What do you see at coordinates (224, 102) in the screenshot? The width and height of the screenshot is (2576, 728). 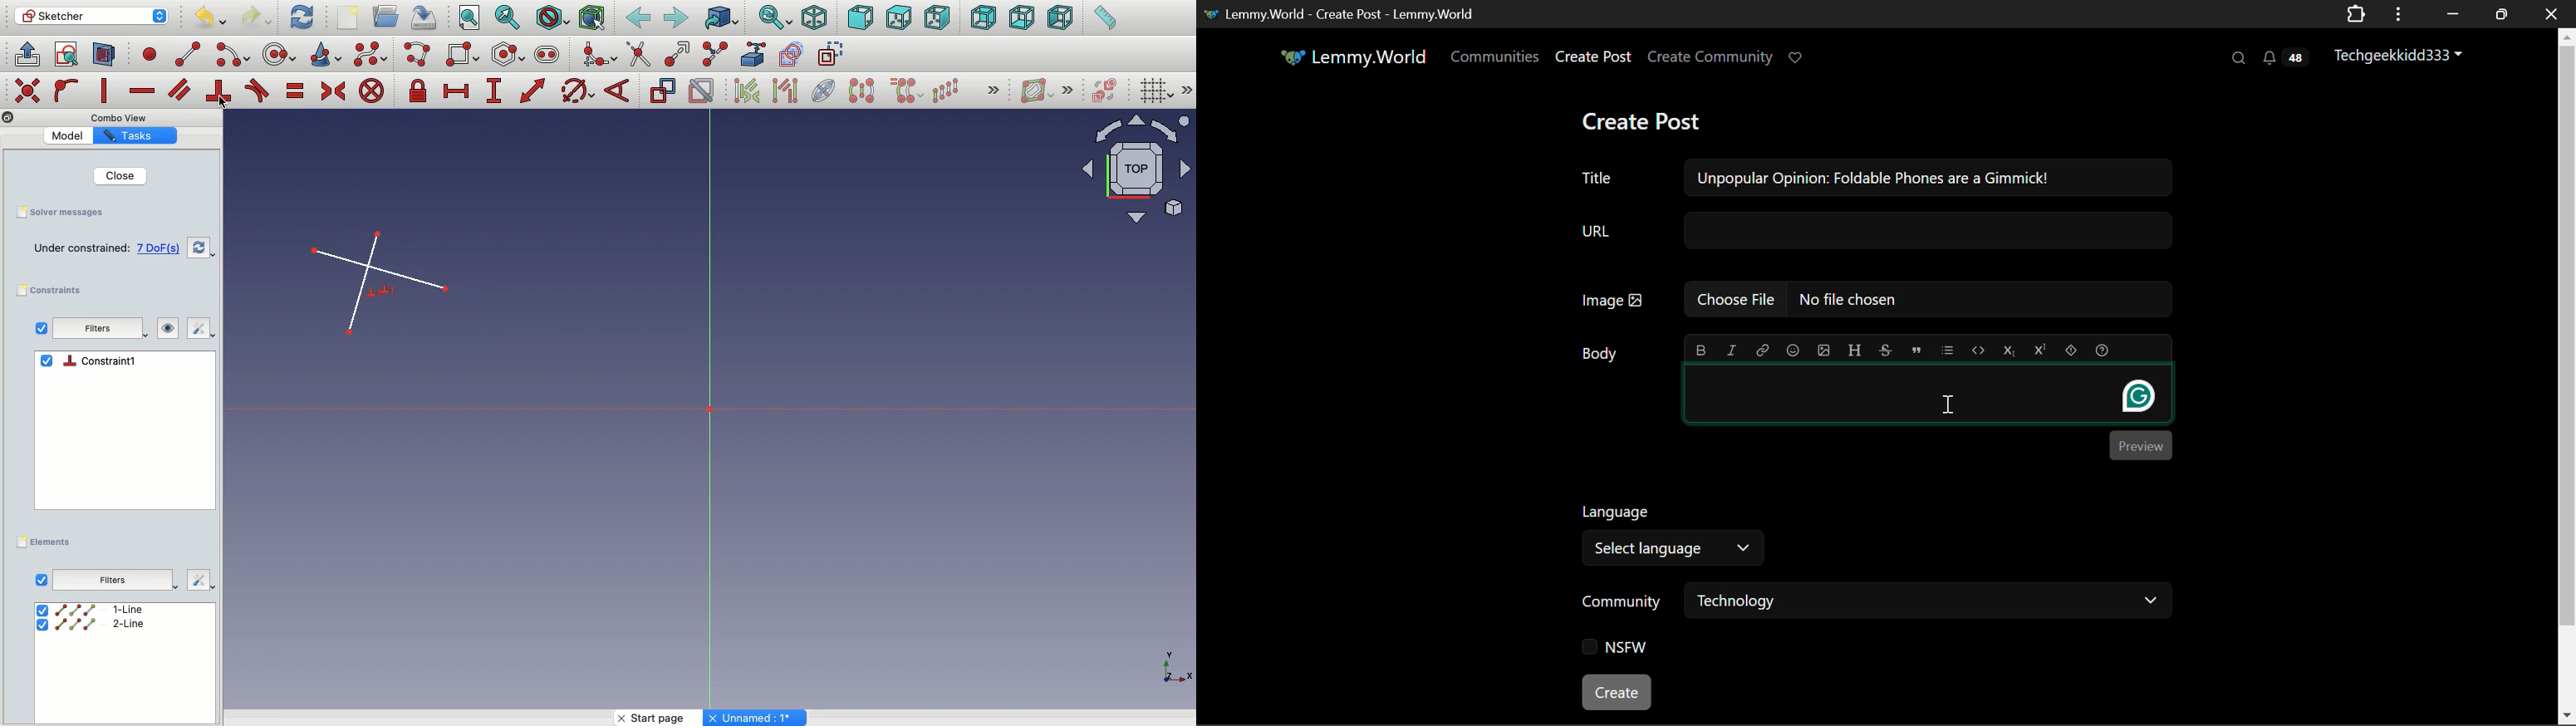 I see `Click` at bounding box center [224, 102].